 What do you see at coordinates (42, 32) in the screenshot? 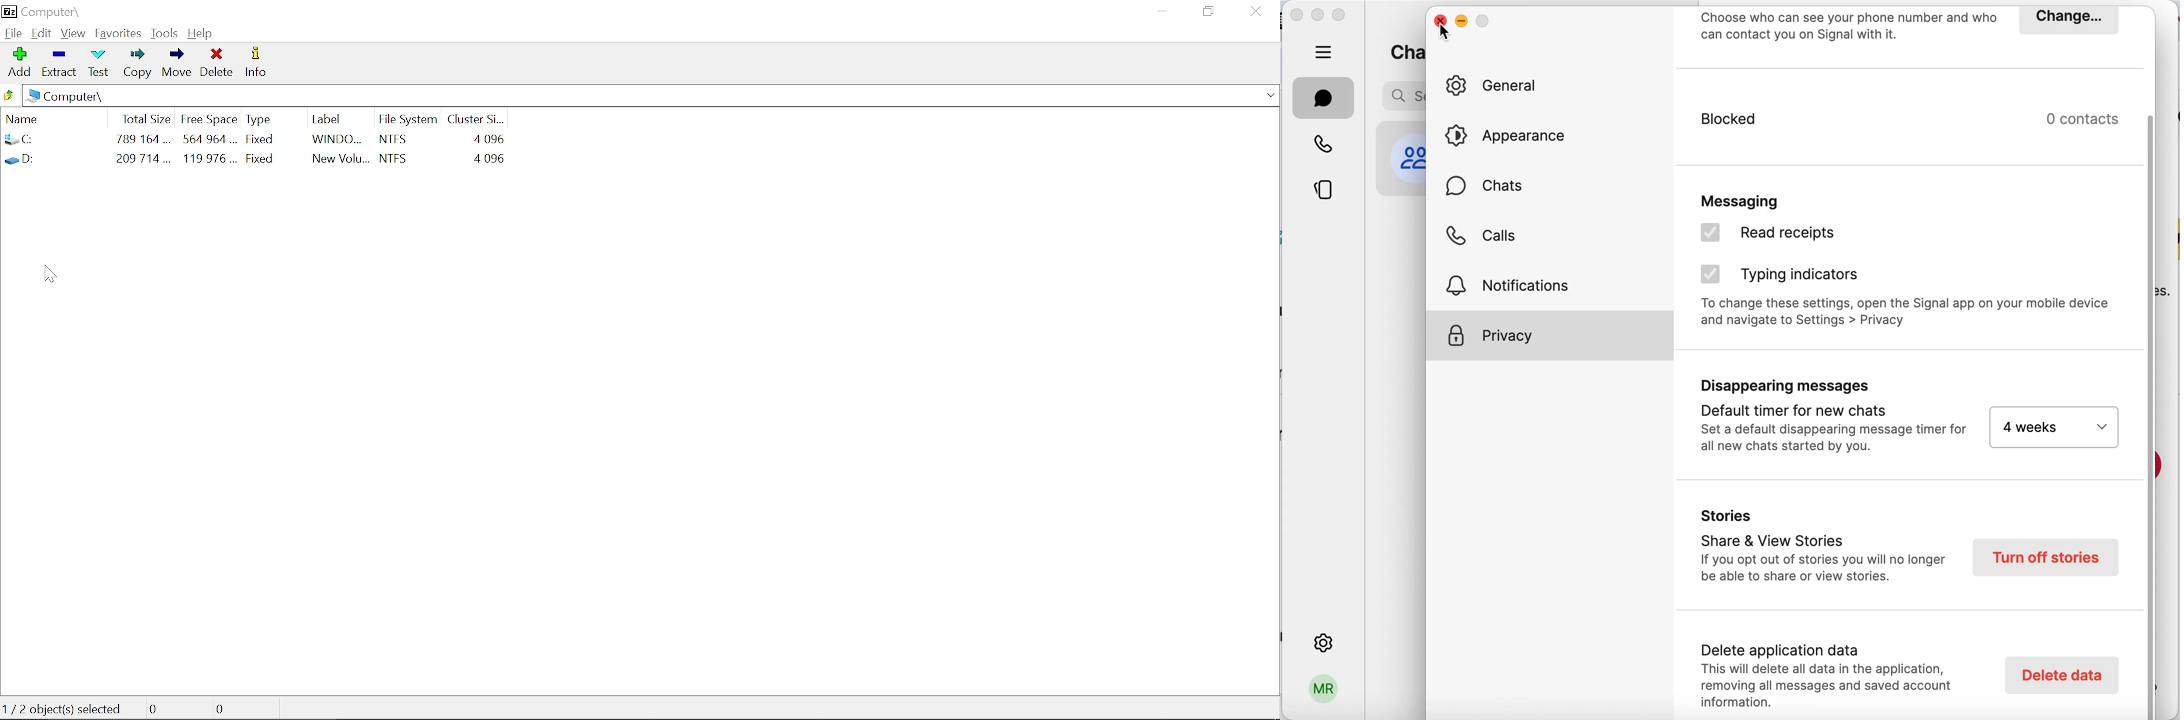
I see `edit` at bounding box center [42, 32].